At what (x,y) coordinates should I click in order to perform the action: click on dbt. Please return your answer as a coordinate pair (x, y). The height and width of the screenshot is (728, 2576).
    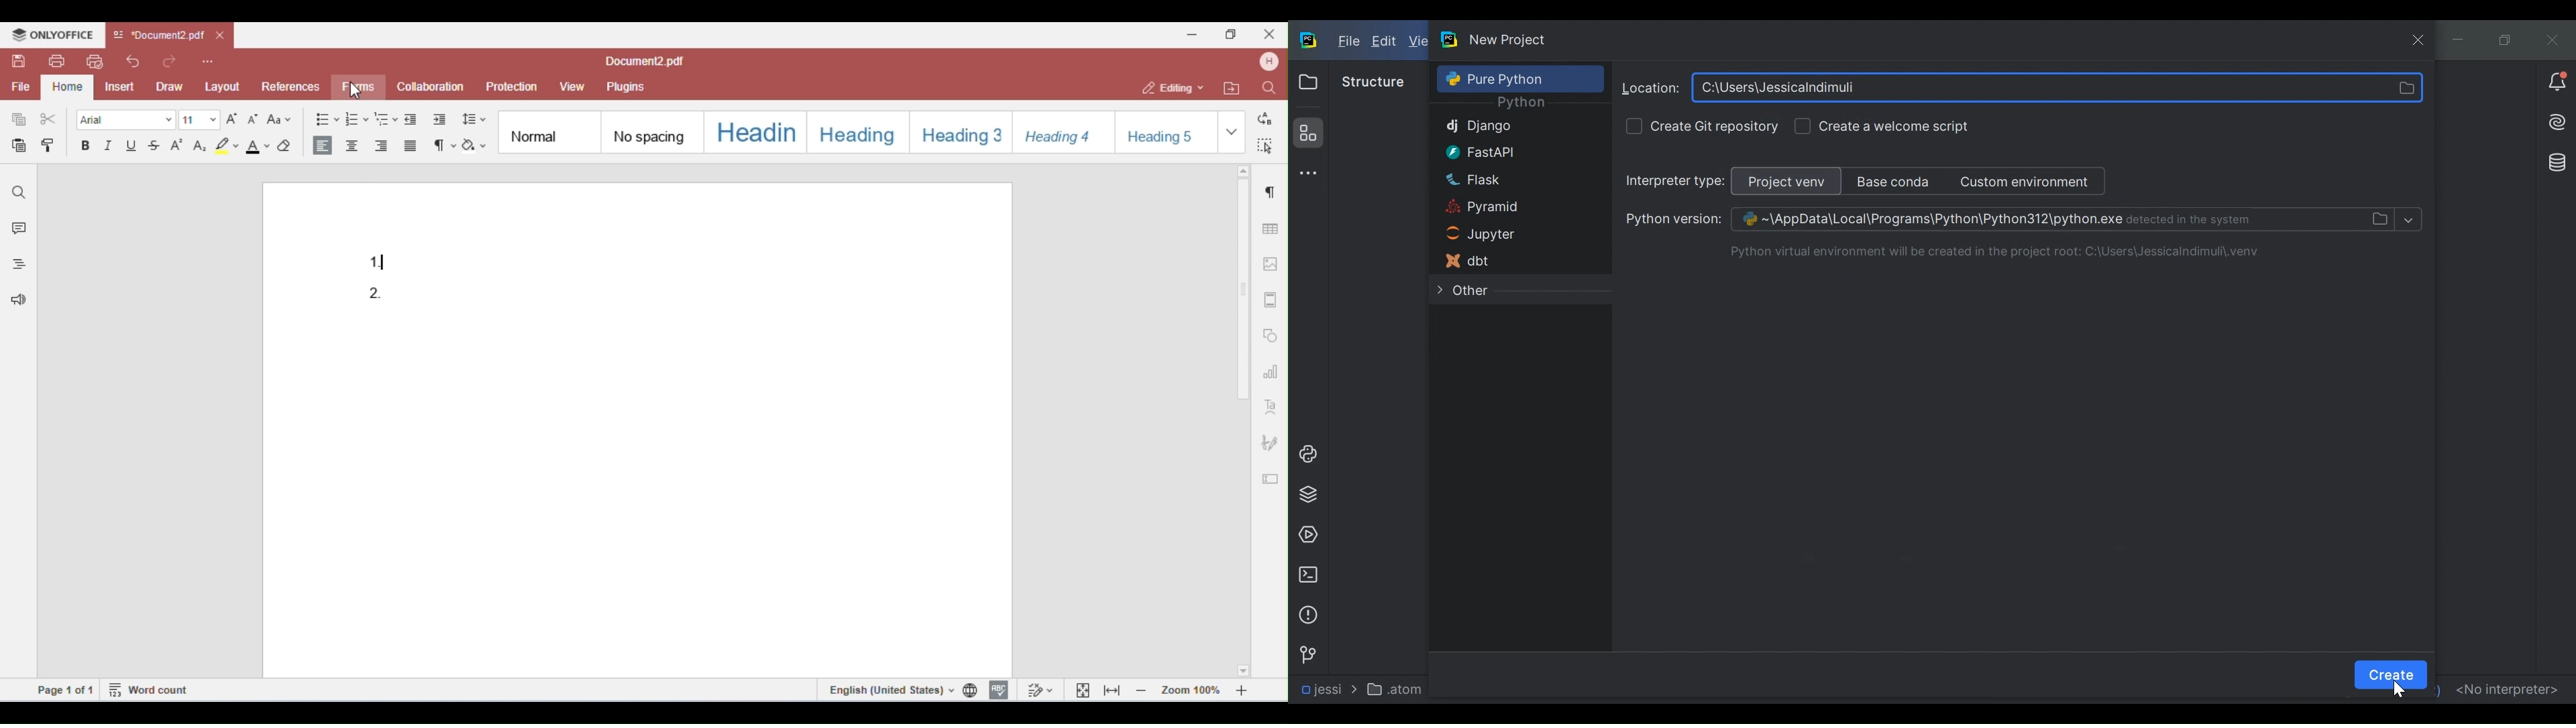
    Looking at the image, I should click on (1500, 261).